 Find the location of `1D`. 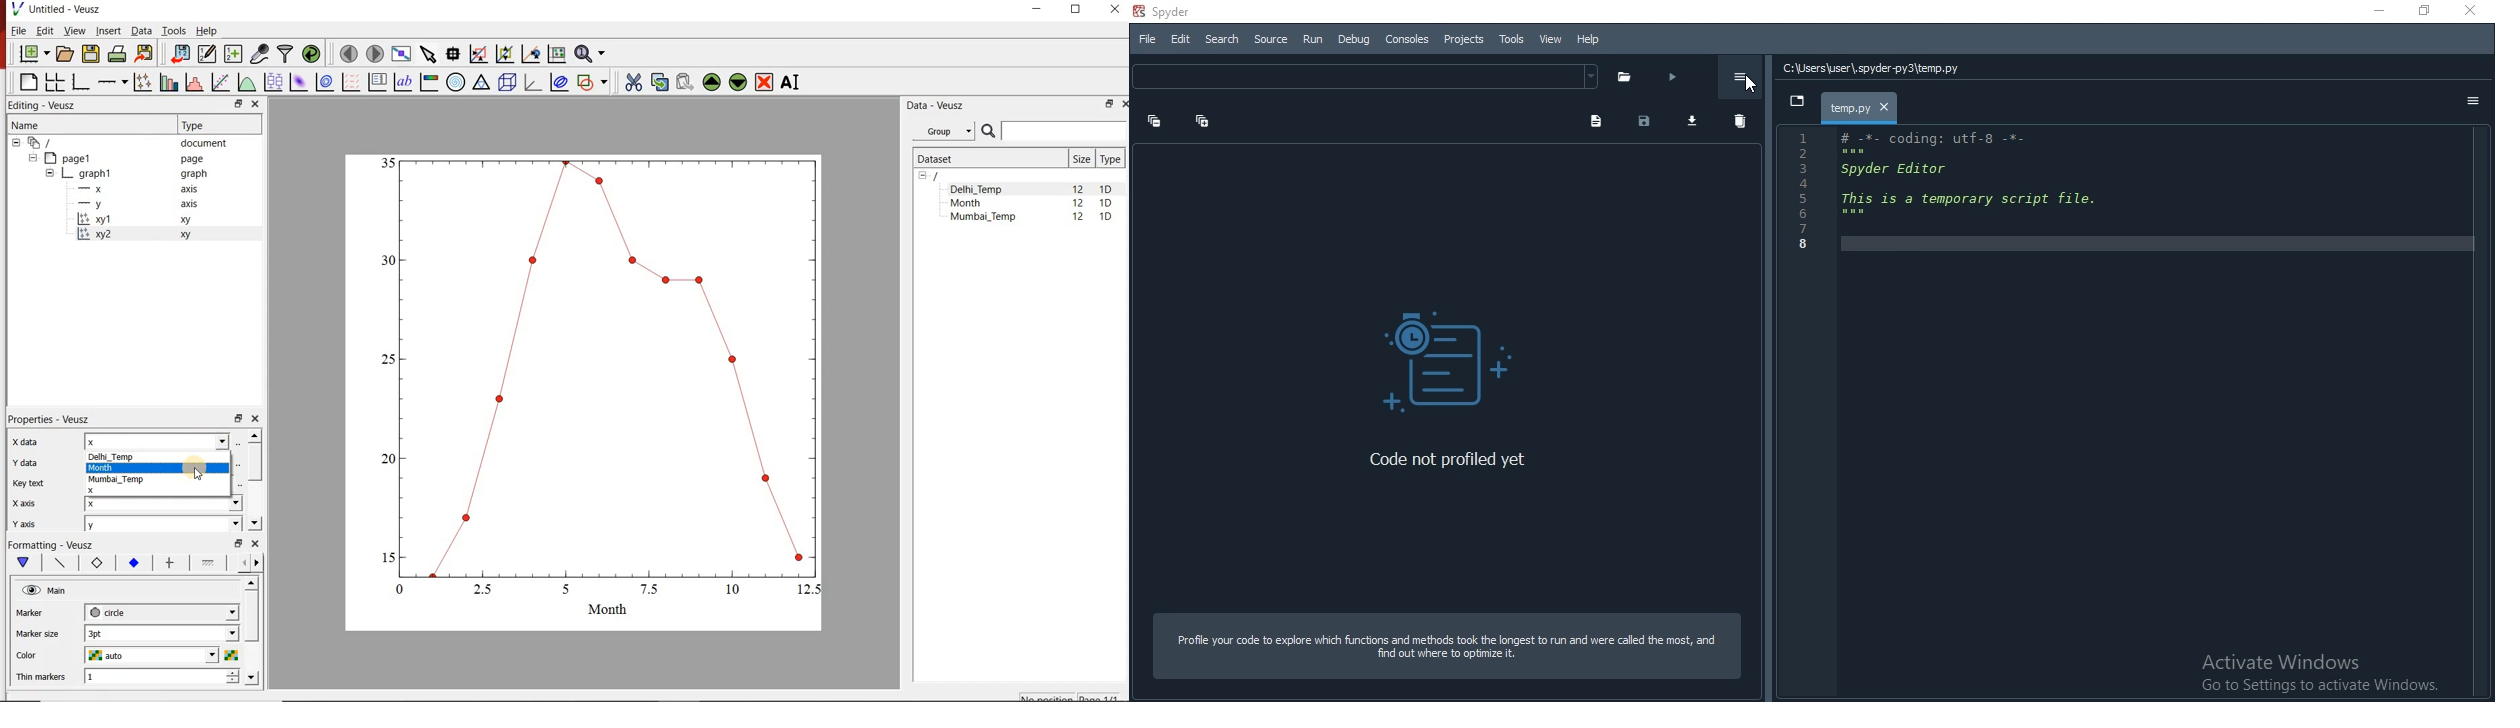

1D is located at coordinates (1106, 204).